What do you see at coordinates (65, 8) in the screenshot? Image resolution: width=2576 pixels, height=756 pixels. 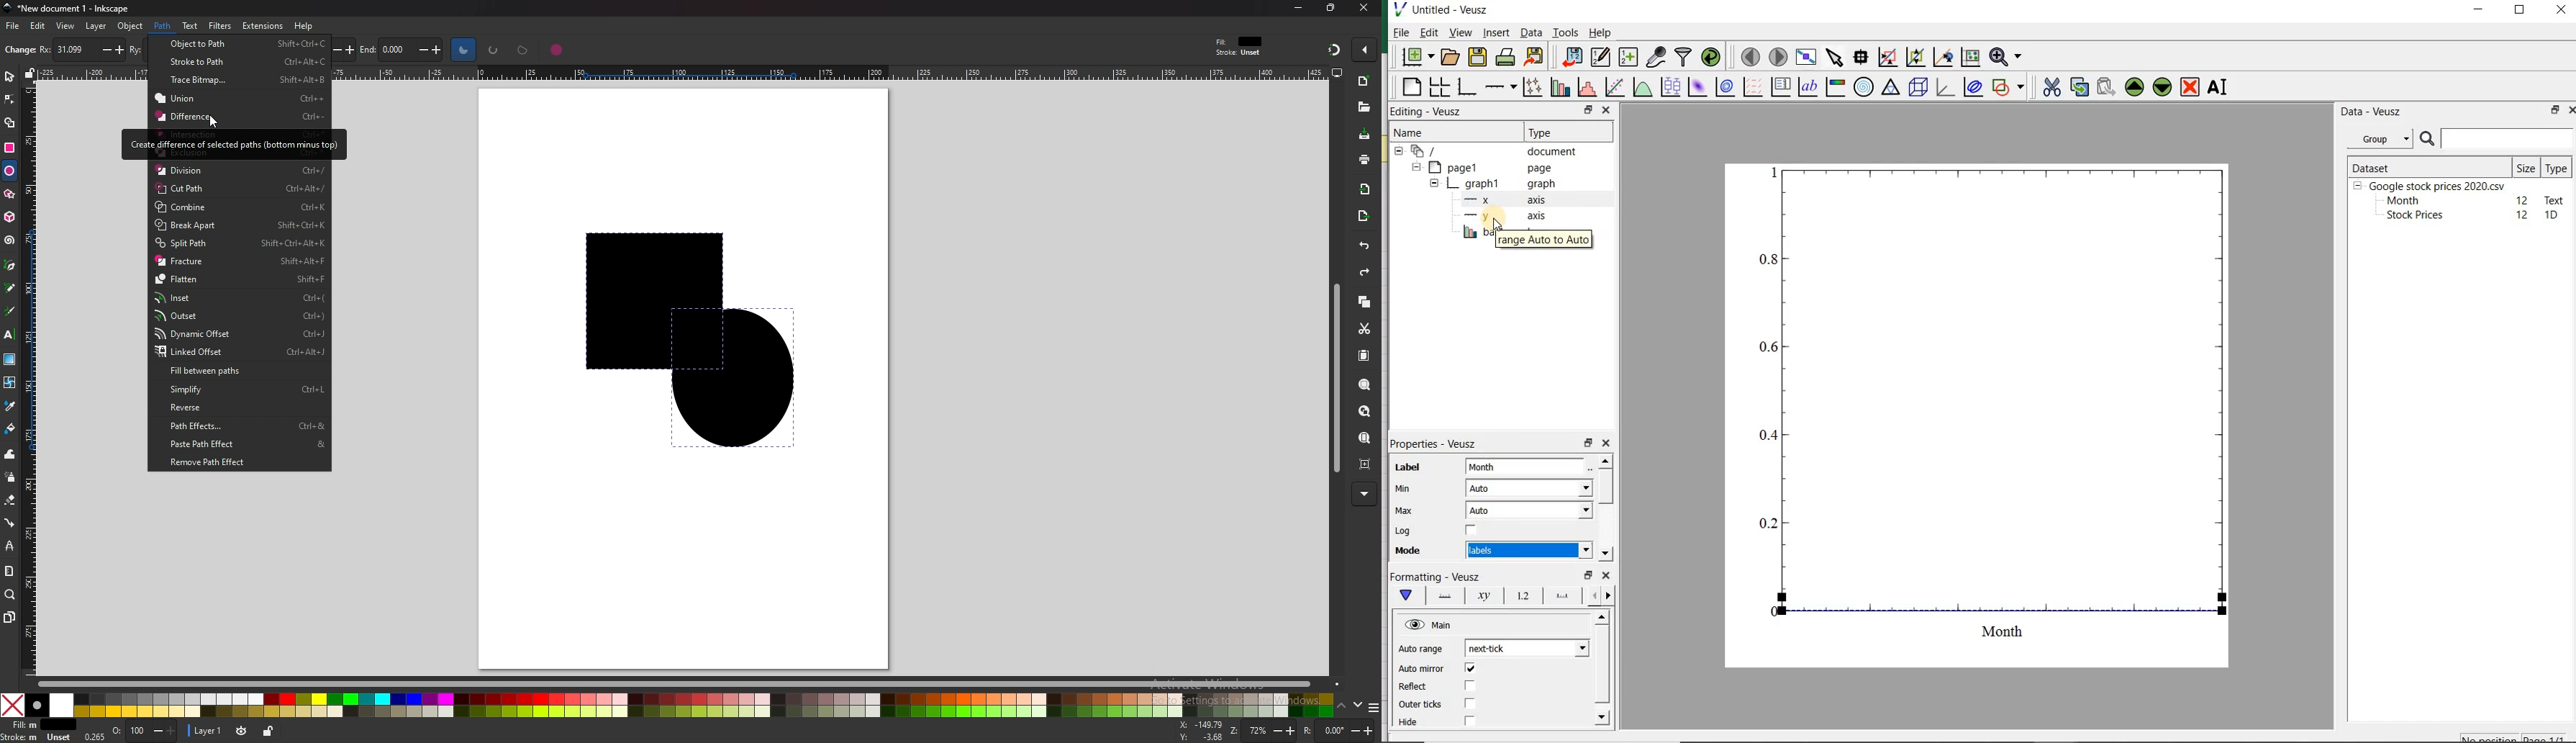 I see `title` at bounding box center [65, 8].